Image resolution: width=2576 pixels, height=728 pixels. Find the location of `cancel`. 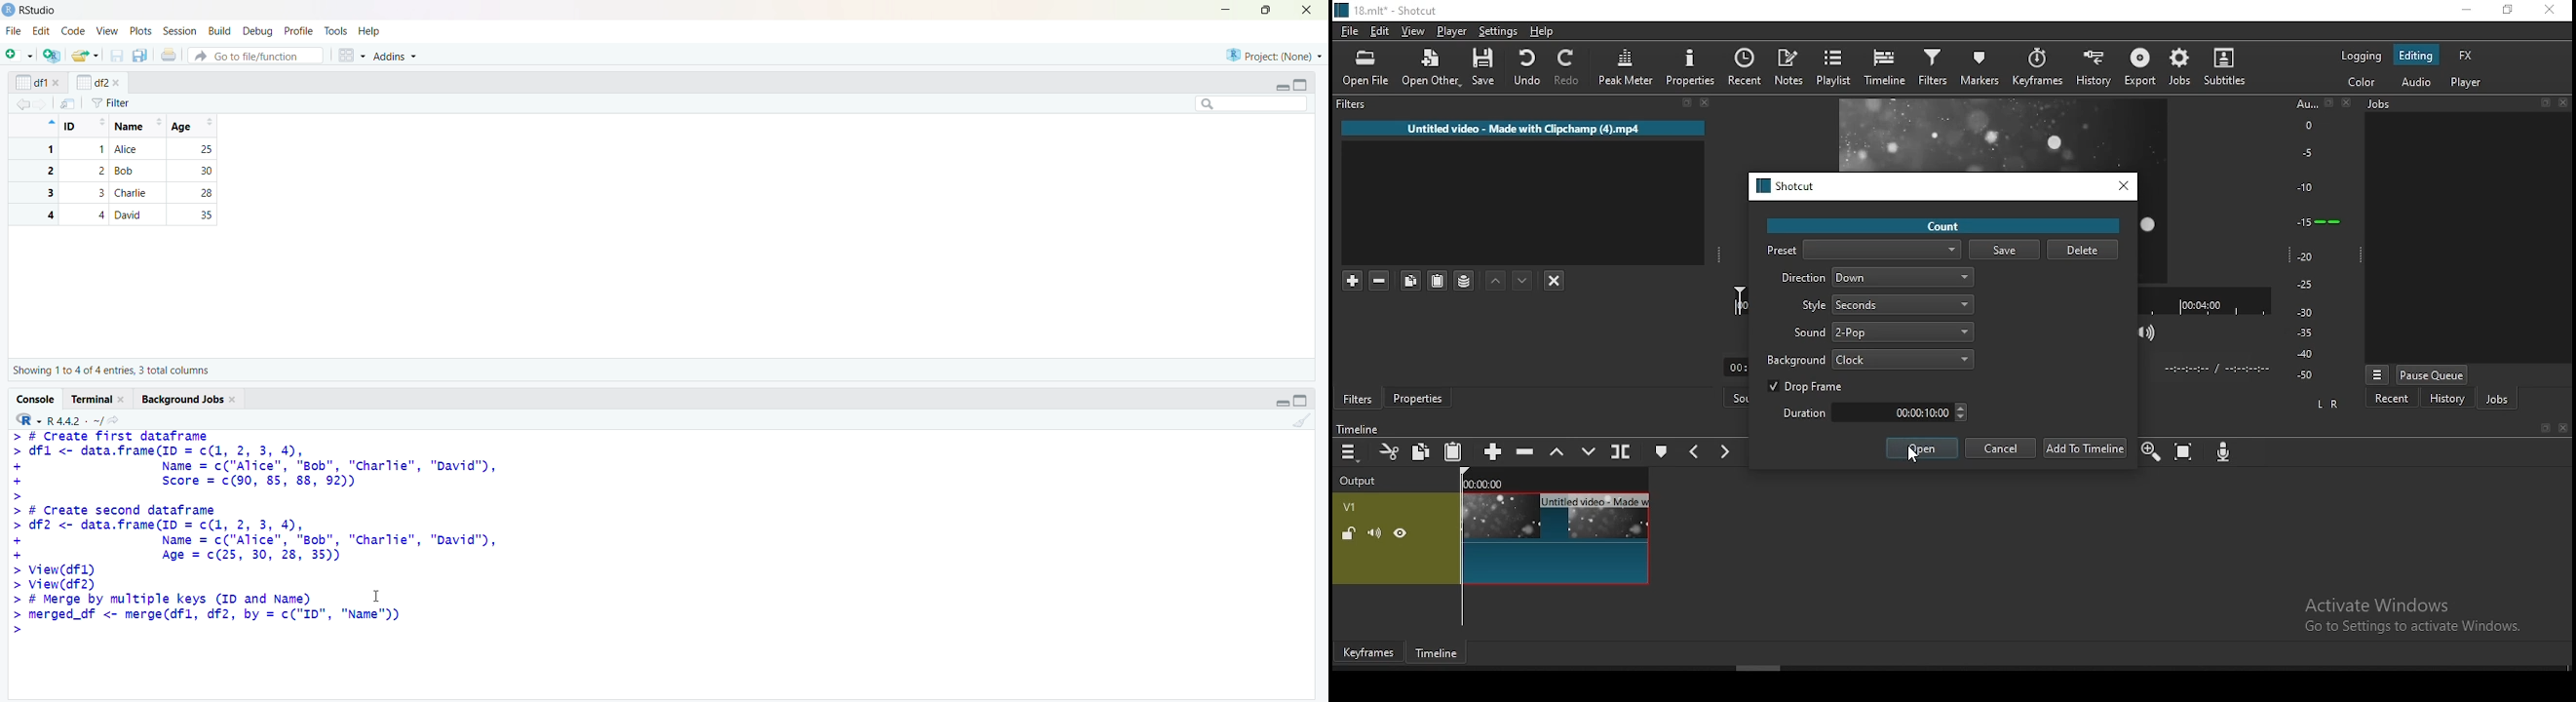

cancel is located at coordinates (2001, 448).